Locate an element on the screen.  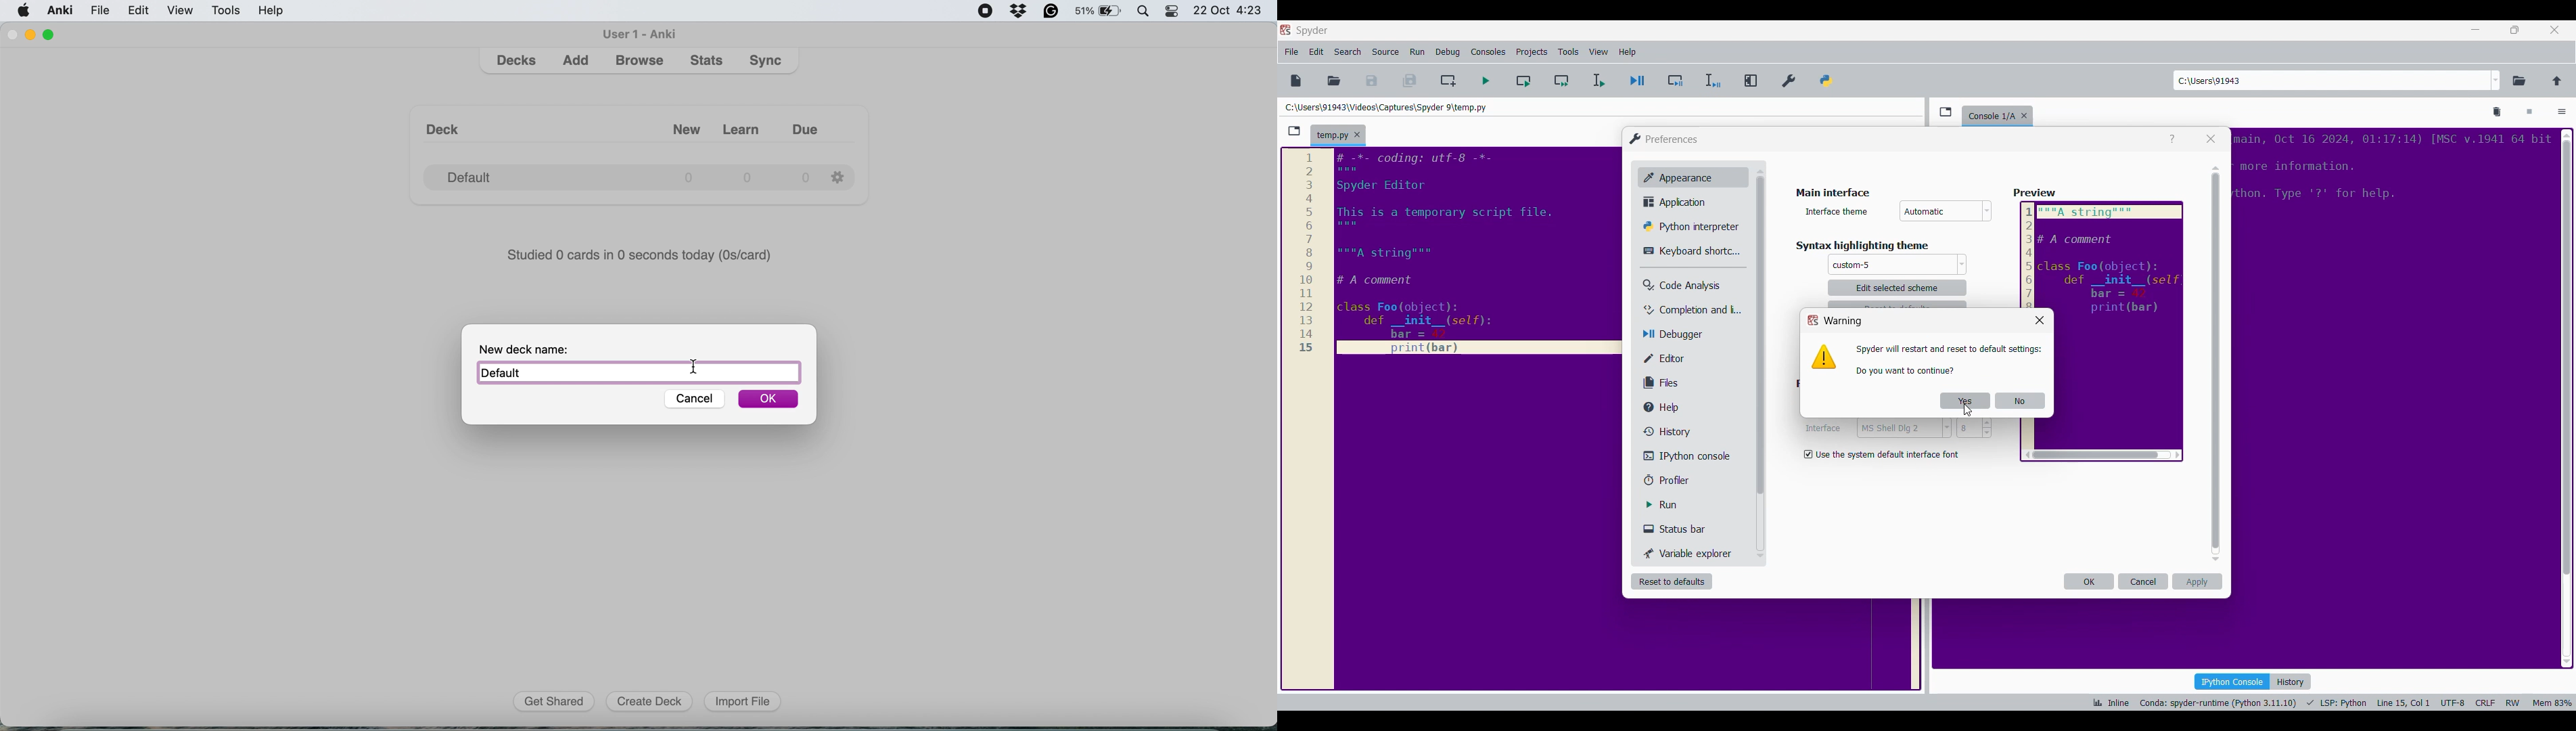
Projects menu is located at coordinates (1532, 52).